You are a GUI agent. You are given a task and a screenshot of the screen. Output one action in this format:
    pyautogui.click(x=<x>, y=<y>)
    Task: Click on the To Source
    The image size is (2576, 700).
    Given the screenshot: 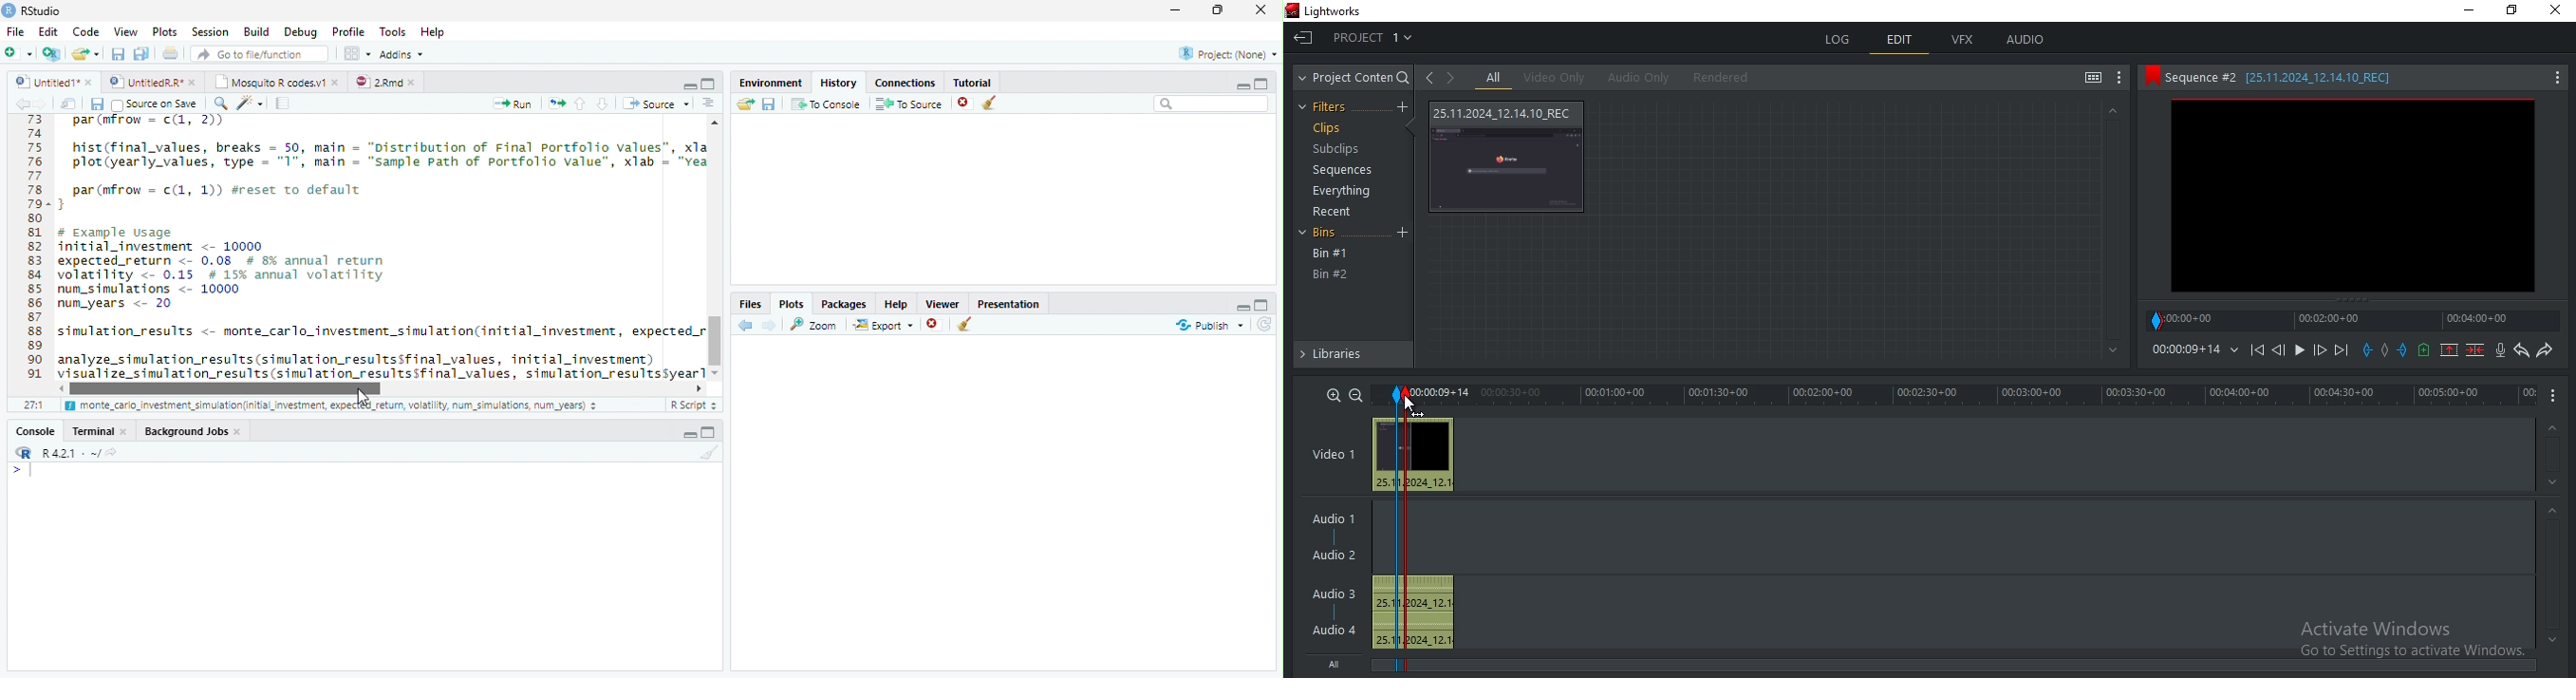 What is the action you would take?
    pyautogui.click(x=909, y=104)
    